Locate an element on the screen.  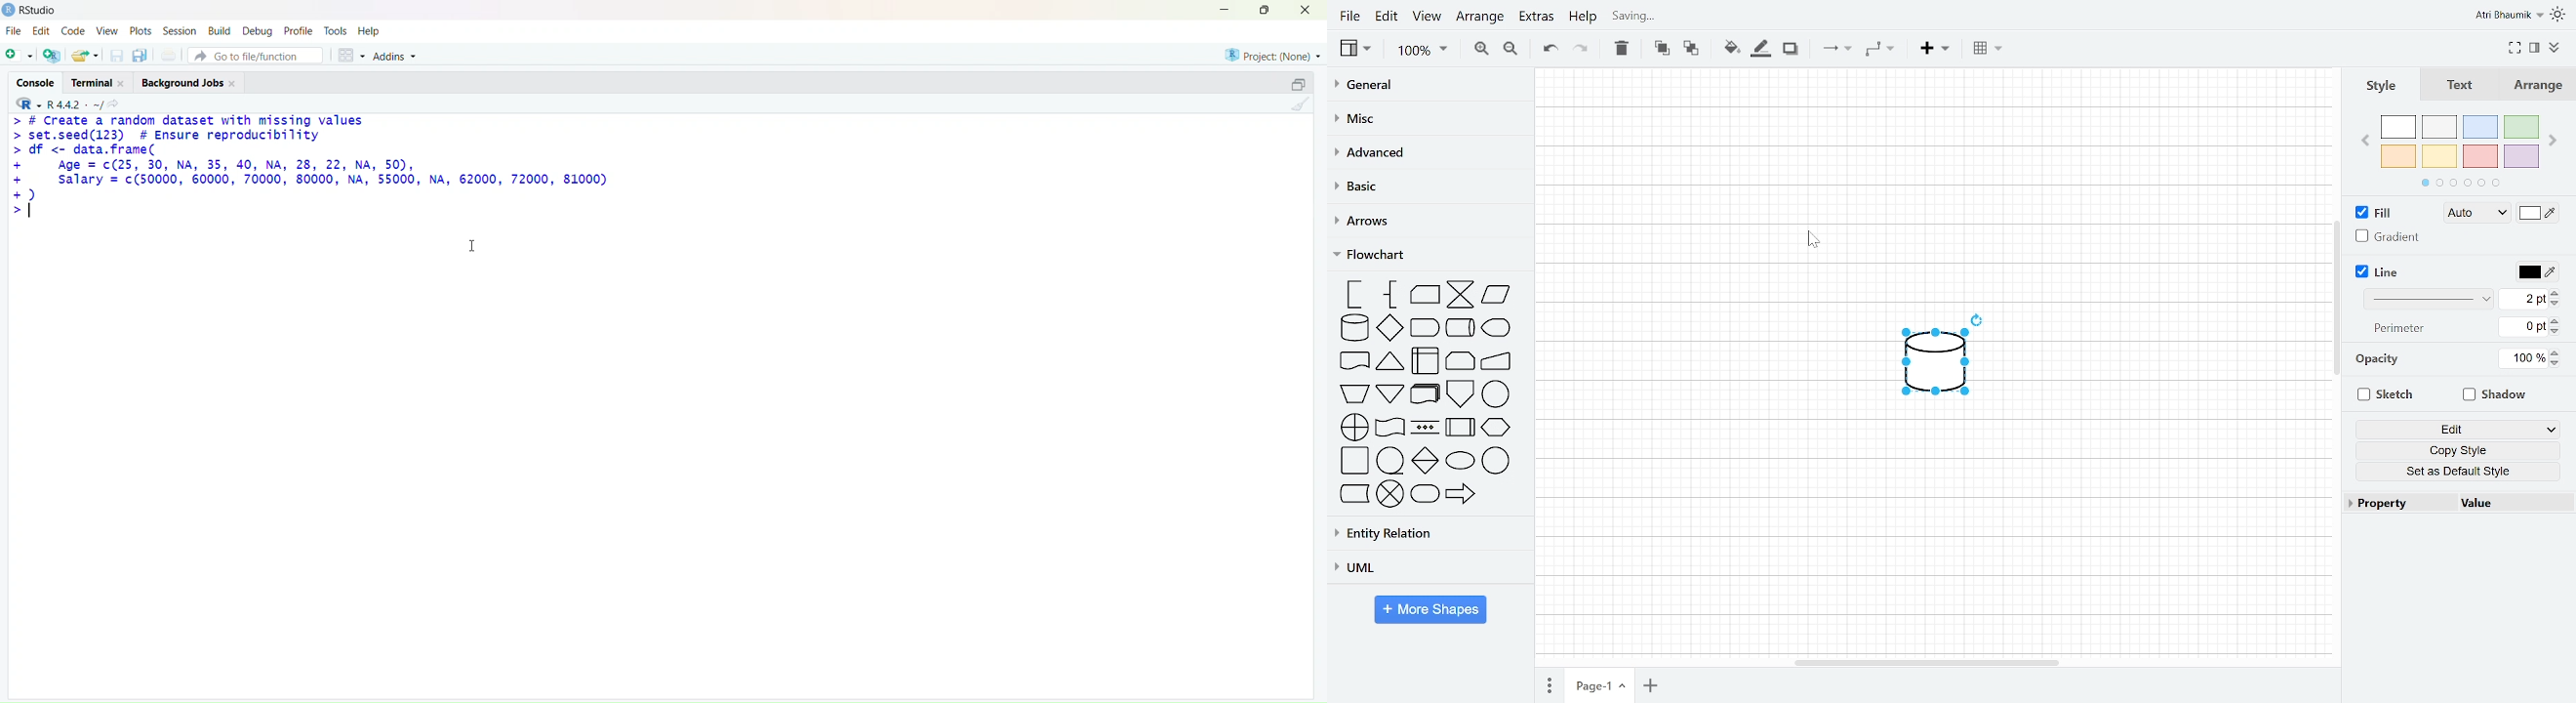
parallel mode is located at coordinates (1425, 428).